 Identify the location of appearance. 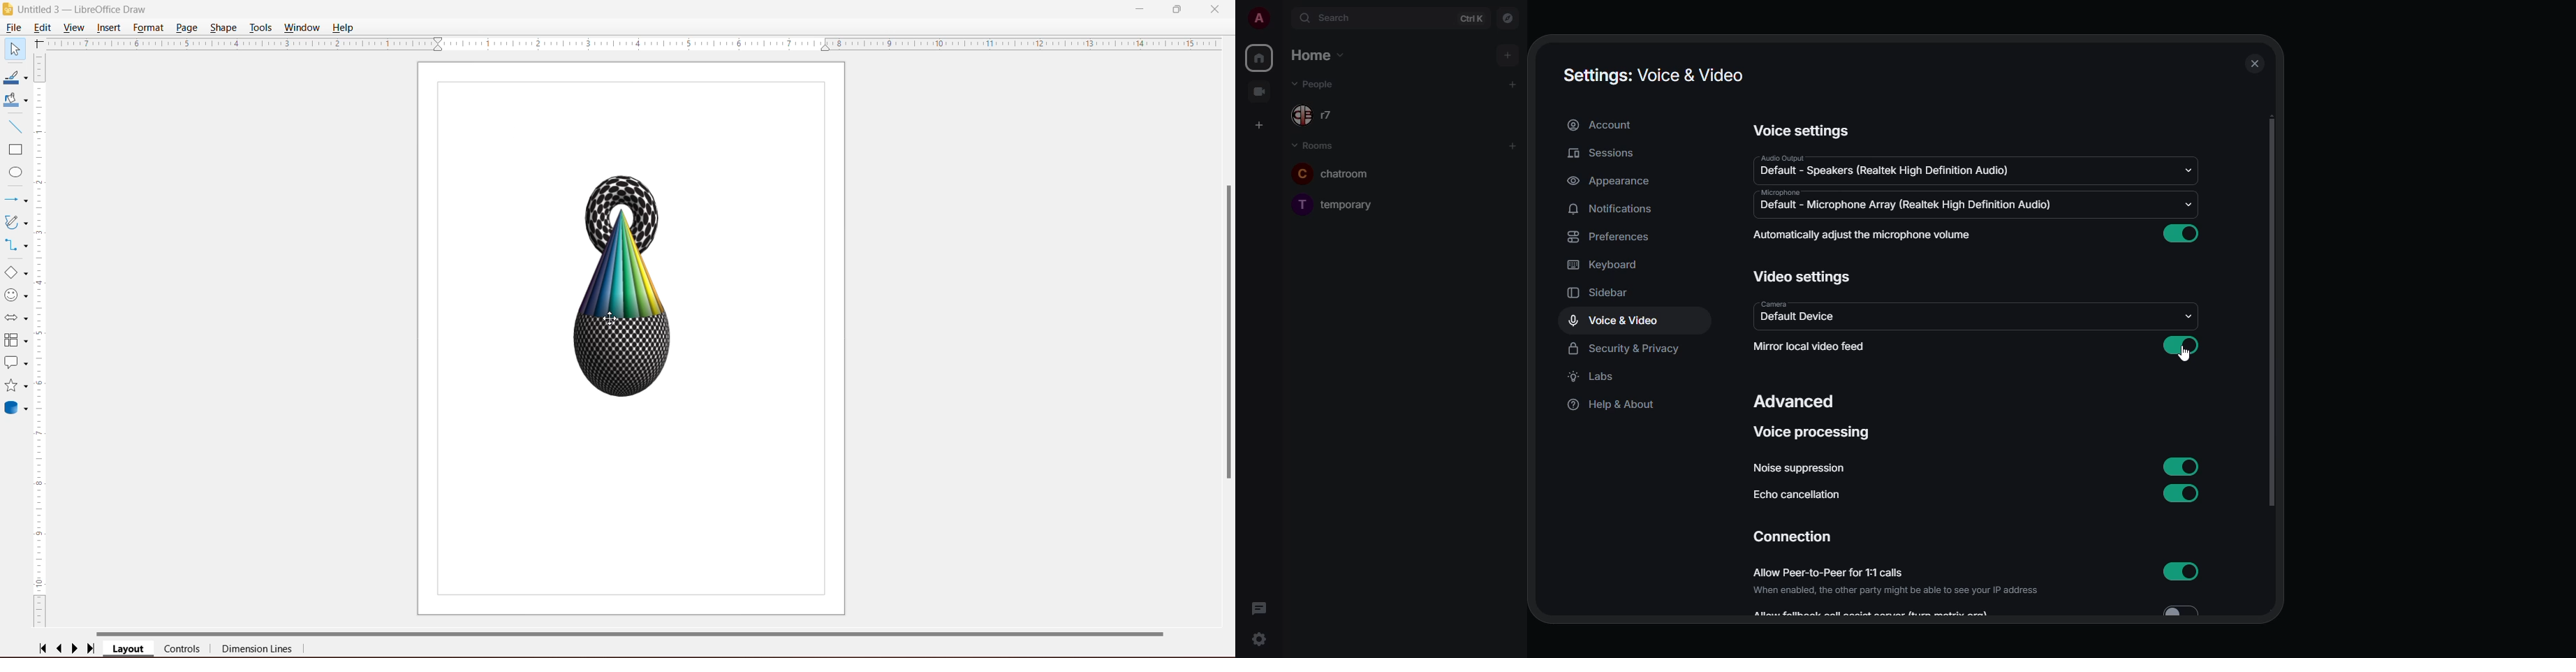
(1610, 182).